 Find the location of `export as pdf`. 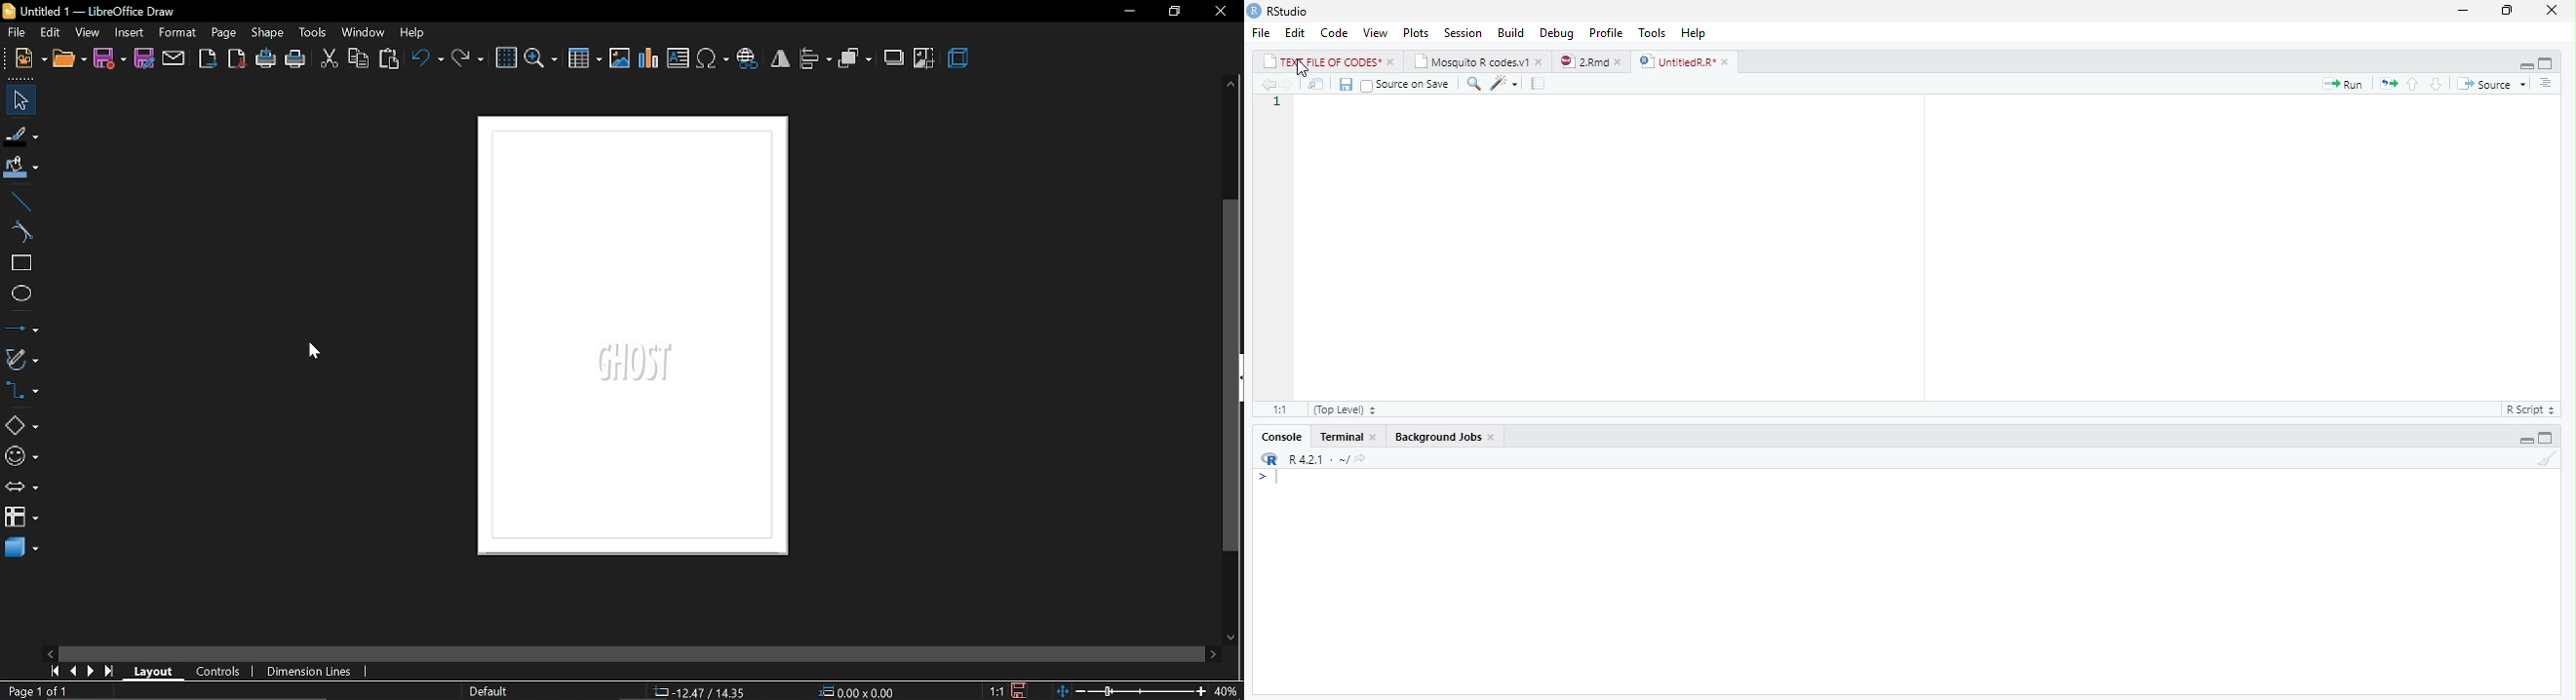

export as pdf is located at coordinates (237, 59).